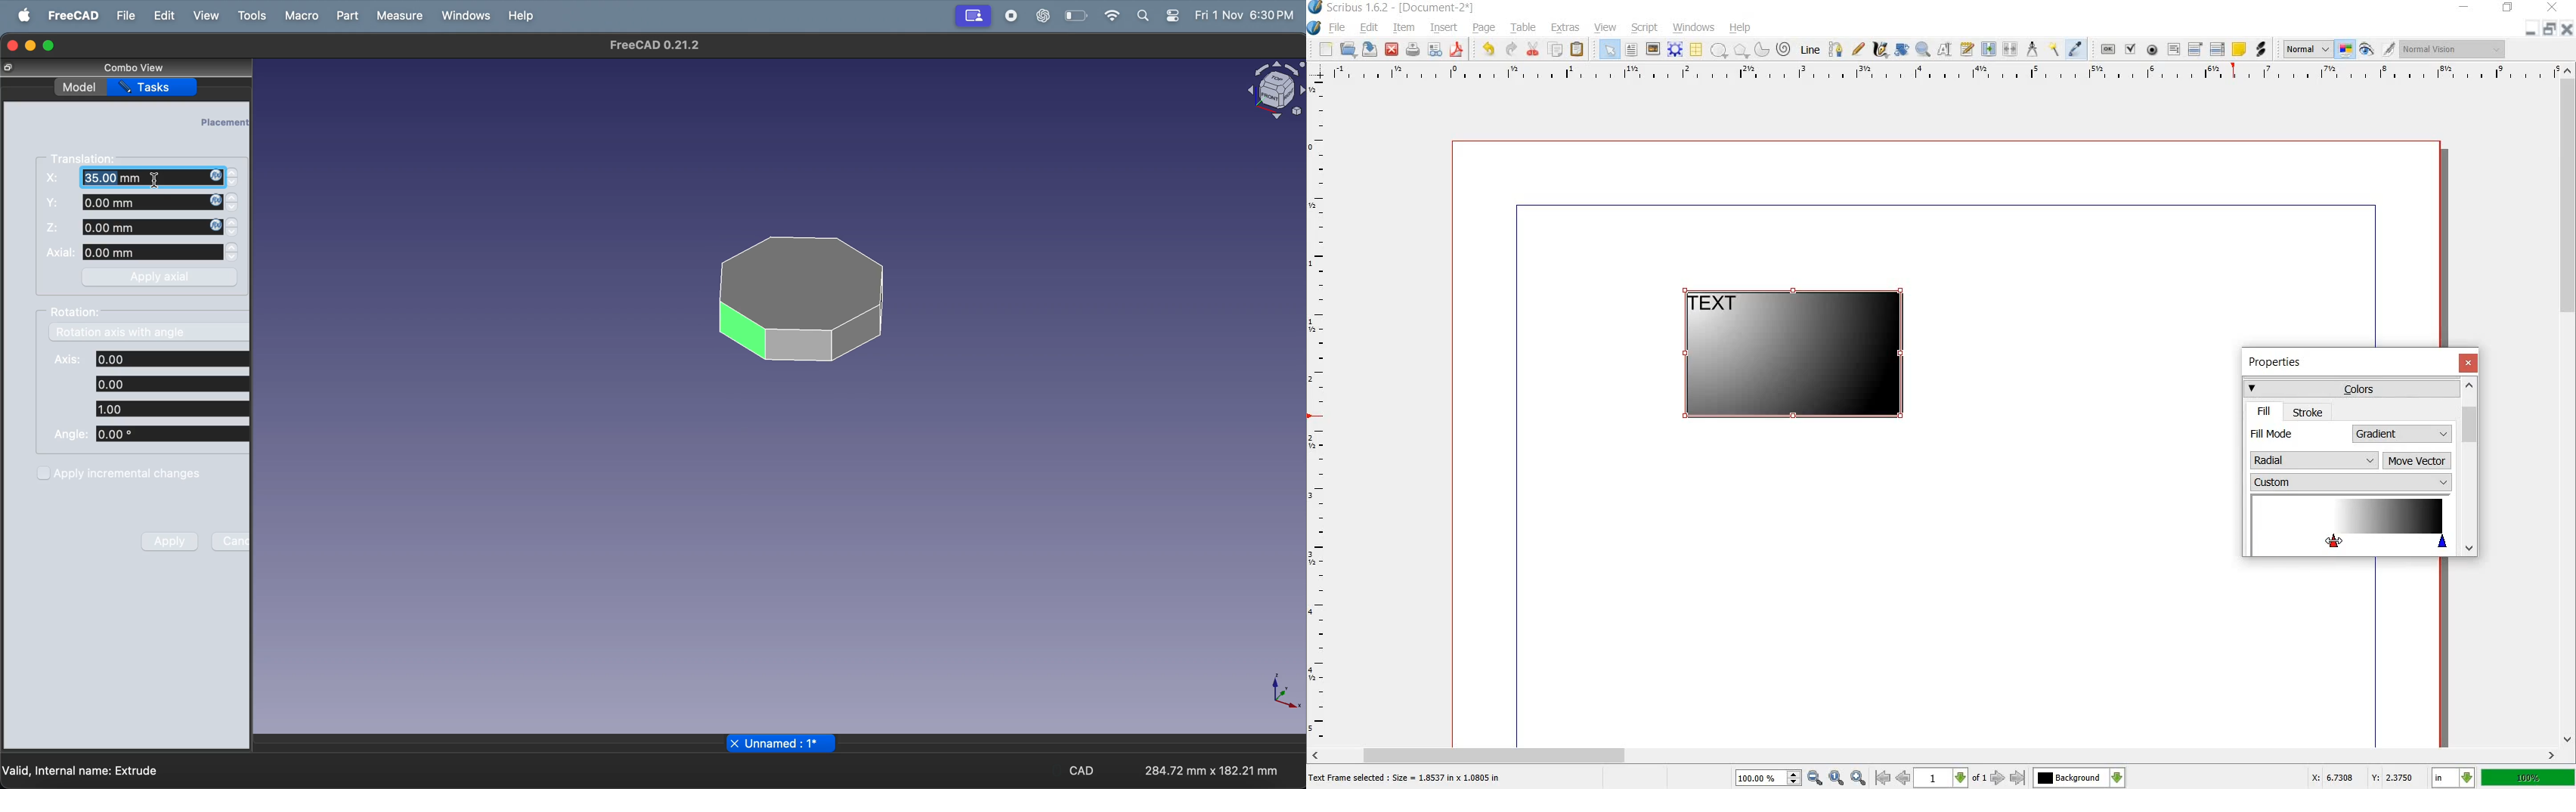 The width and height of the screenshot is (2576, 812). I want to click on Rotation axis with angle, so click(119, 334).